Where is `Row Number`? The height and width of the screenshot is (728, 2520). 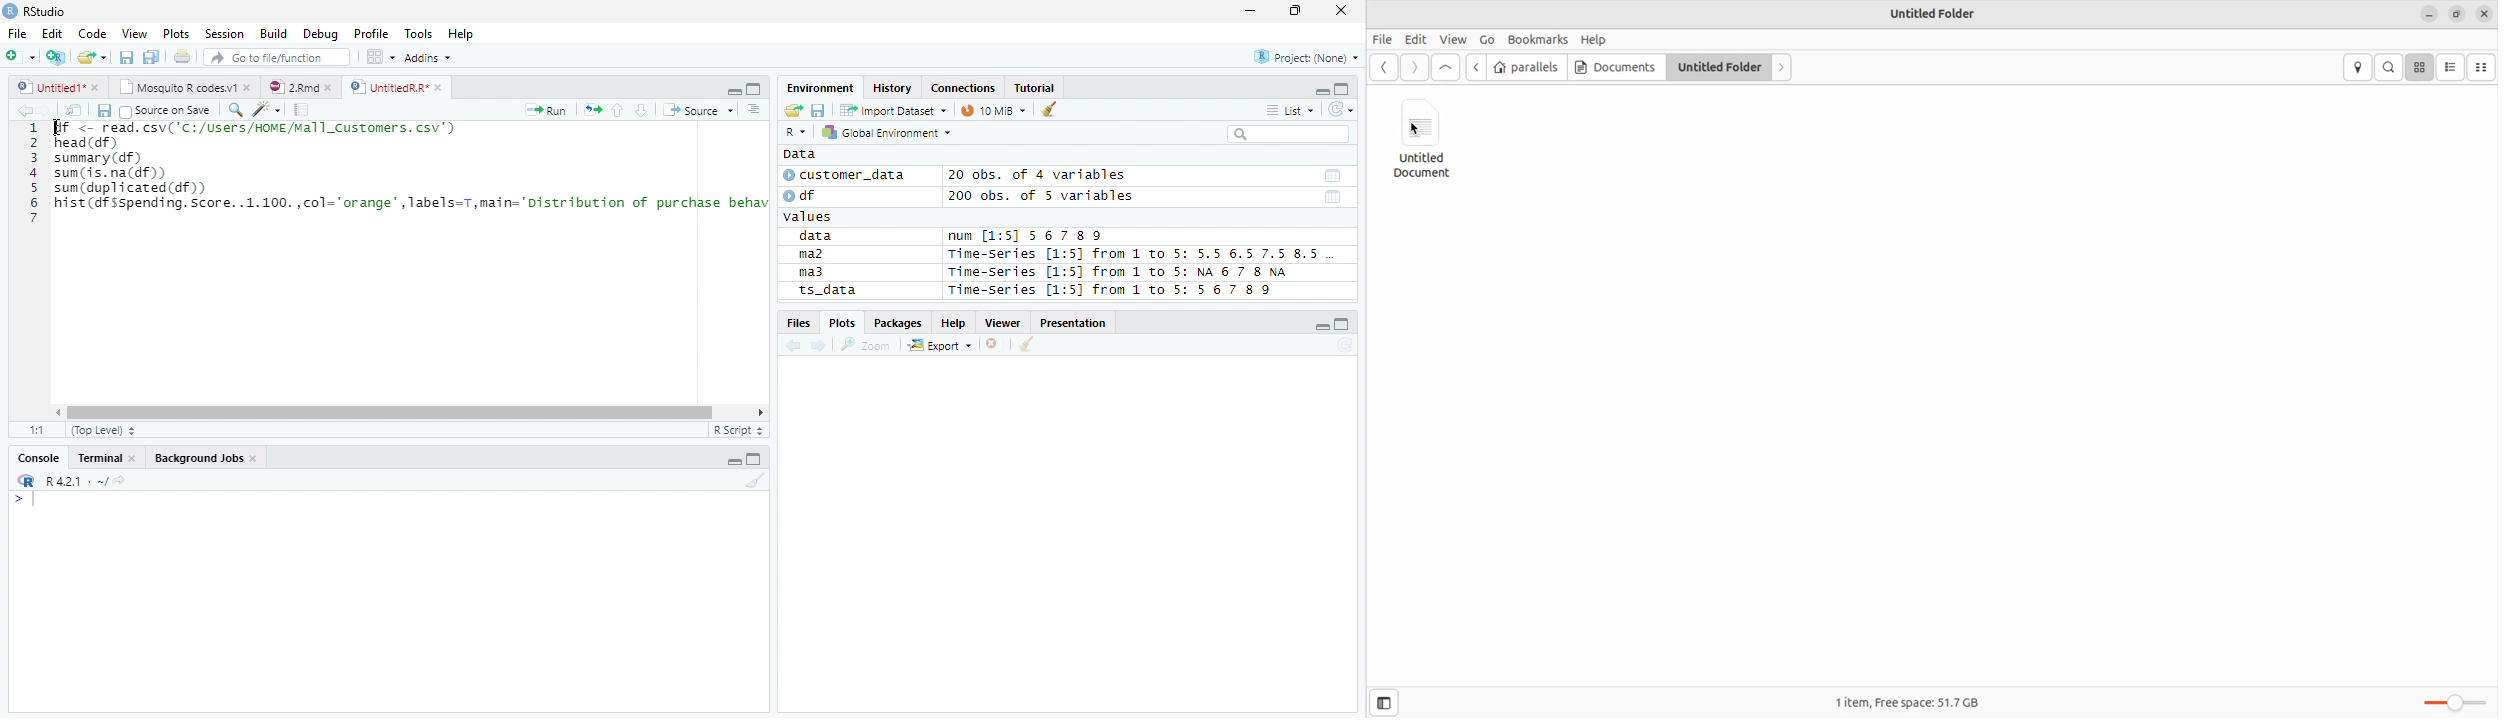
Row Number is located at coordinates (33, 175).